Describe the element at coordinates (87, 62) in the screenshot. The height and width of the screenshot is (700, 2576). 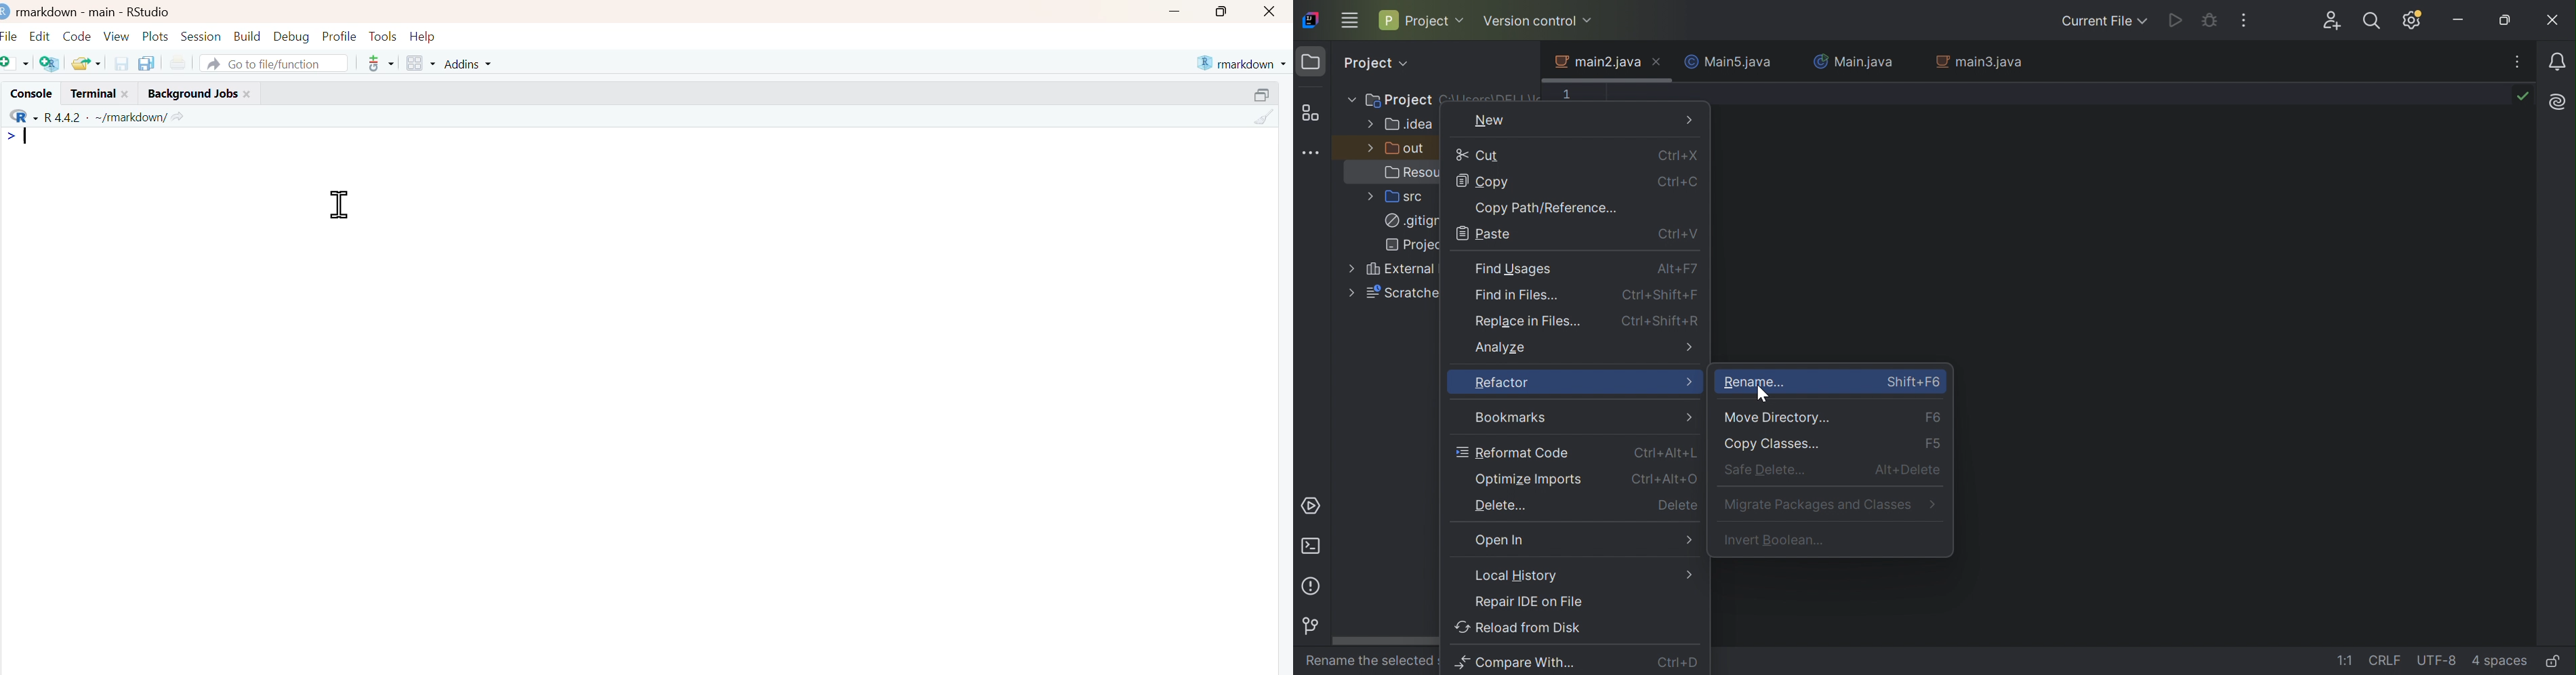
I see `open recent files` at that location.